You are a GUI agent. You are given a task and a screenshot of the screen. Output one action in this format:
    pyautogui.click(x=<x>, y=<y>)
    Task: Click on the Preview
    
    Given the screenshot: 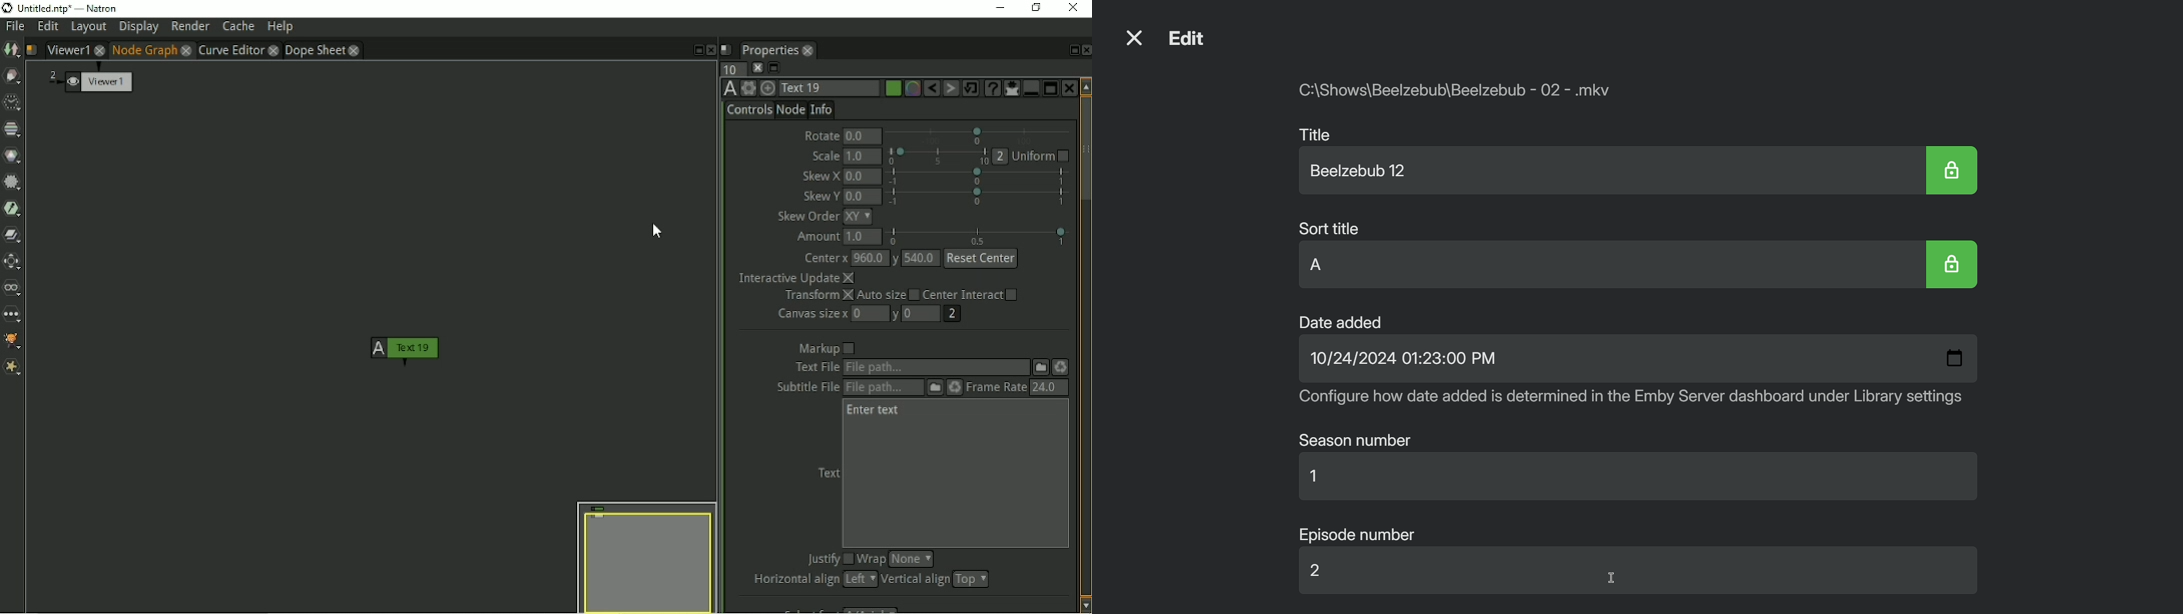 What is the action you would take?
    pyautogui.click(x=646, y=556)
    